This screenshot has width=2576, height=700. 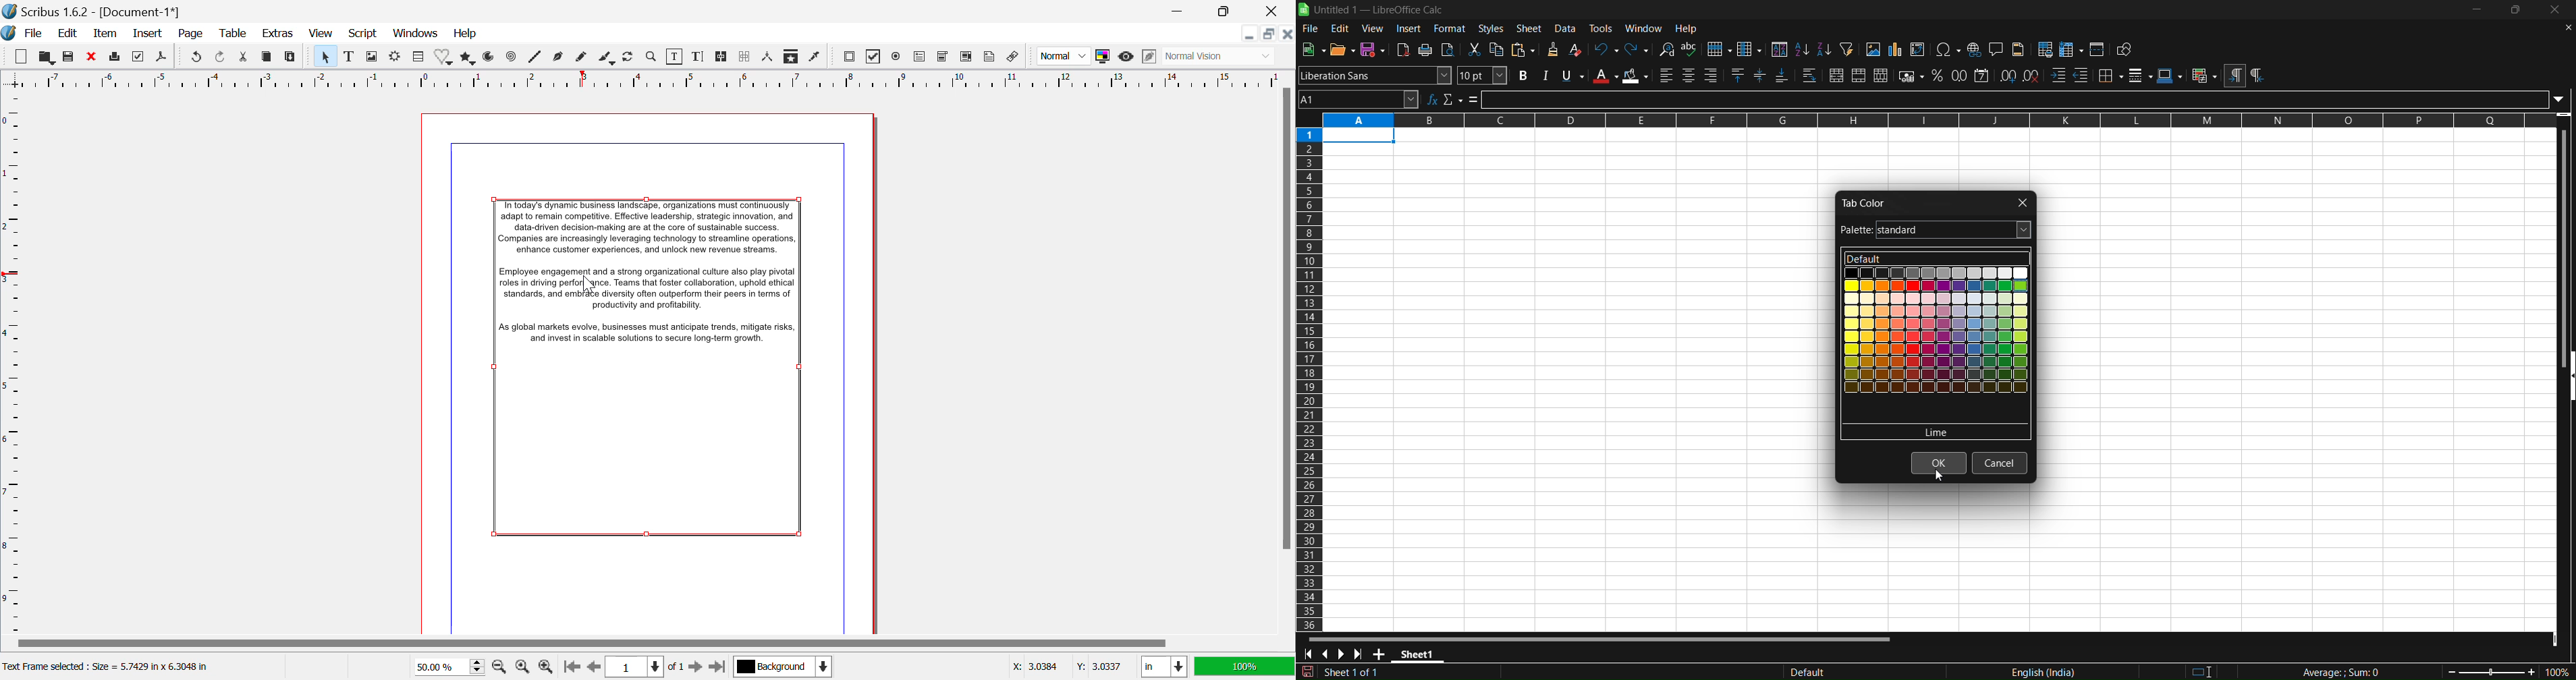 I want to click on data, so click(x=1569, y=28).